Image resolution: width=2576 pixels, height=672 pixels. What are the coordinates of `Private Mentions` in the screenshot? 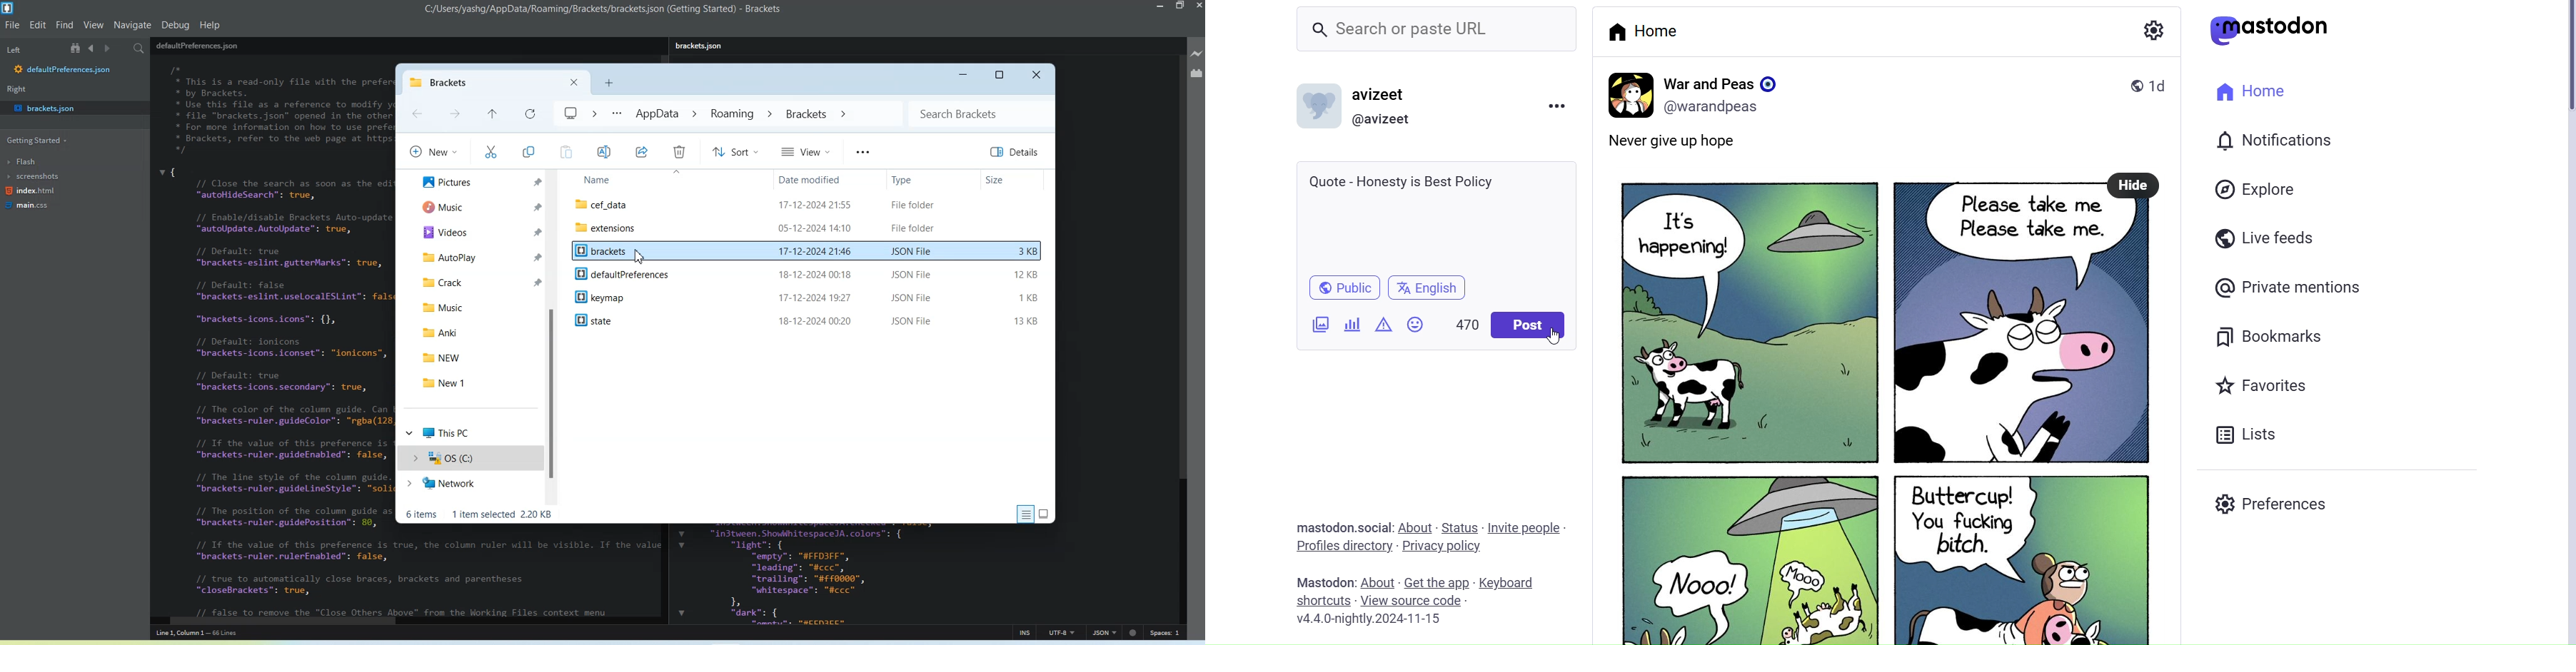 It's located at (2289, 287).